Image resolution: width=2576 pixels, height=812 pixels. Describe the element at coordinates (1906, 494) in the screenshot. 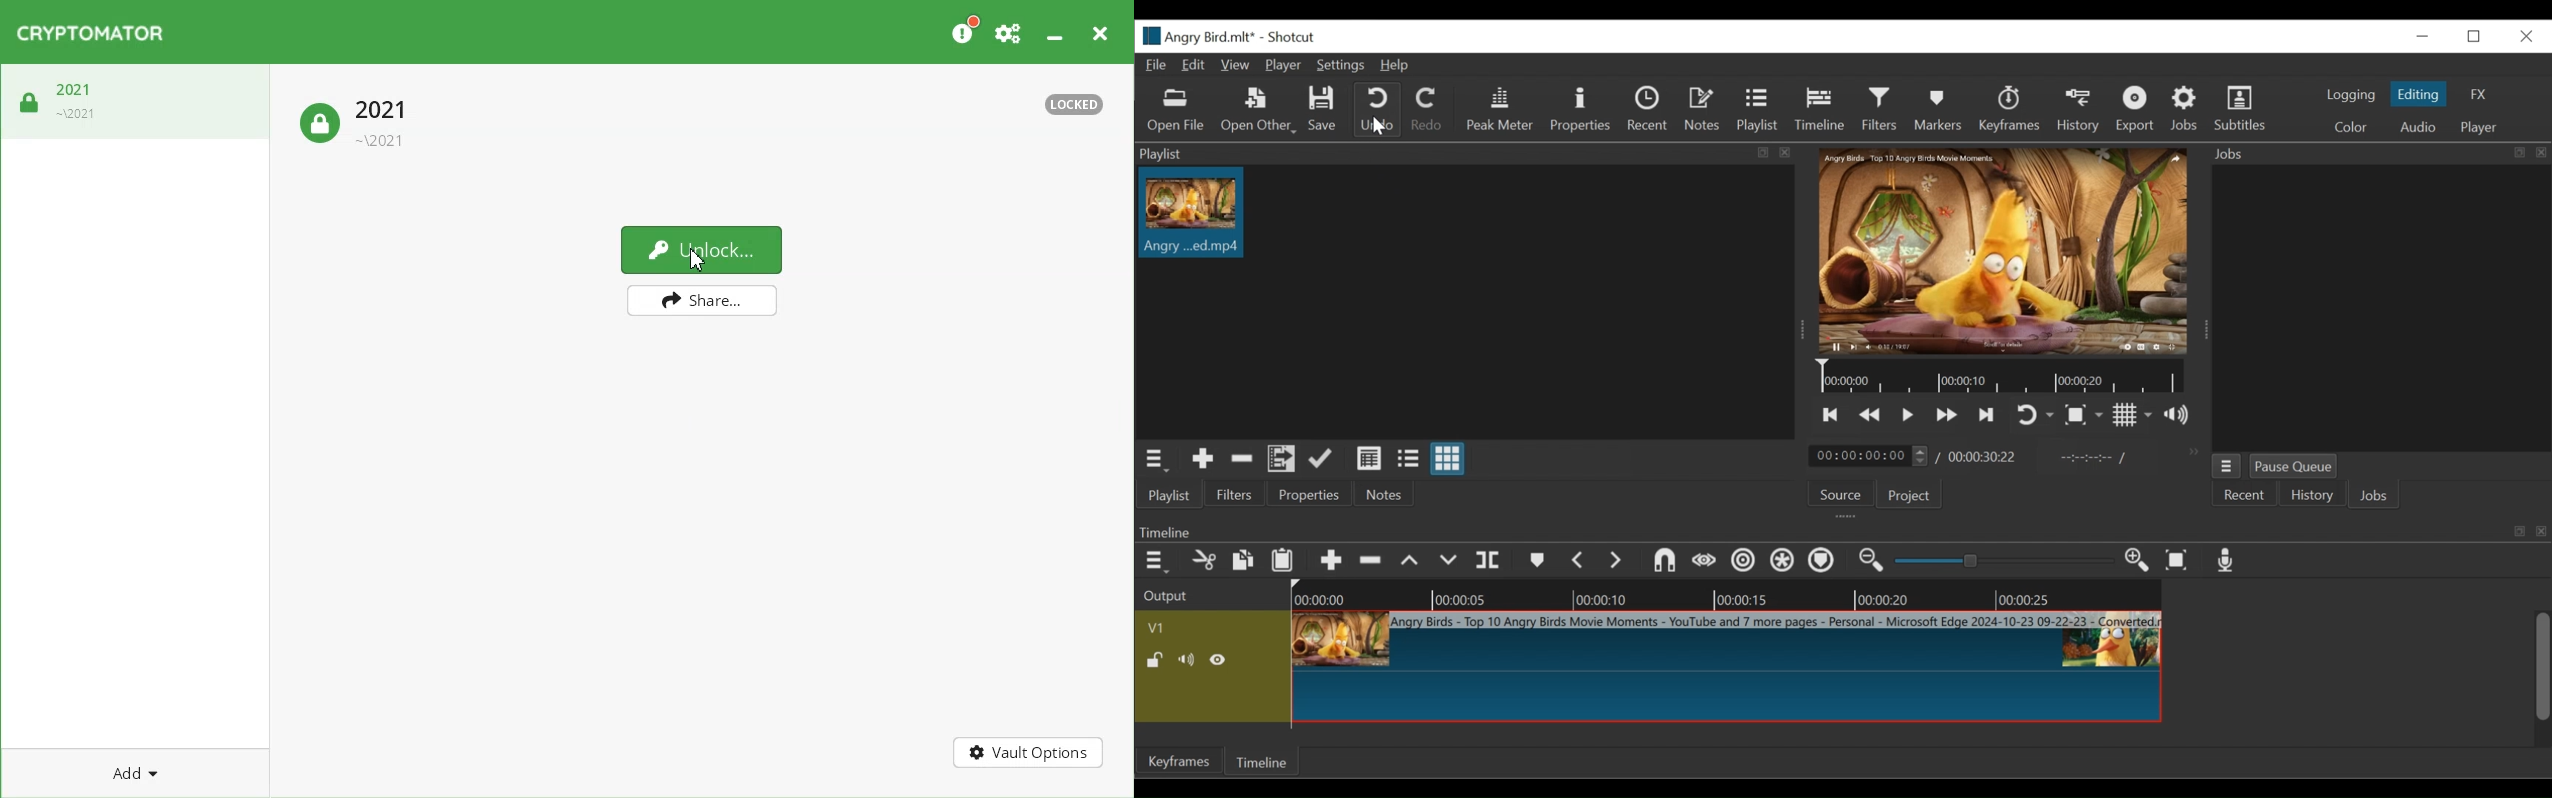

I see `Project` at that location.